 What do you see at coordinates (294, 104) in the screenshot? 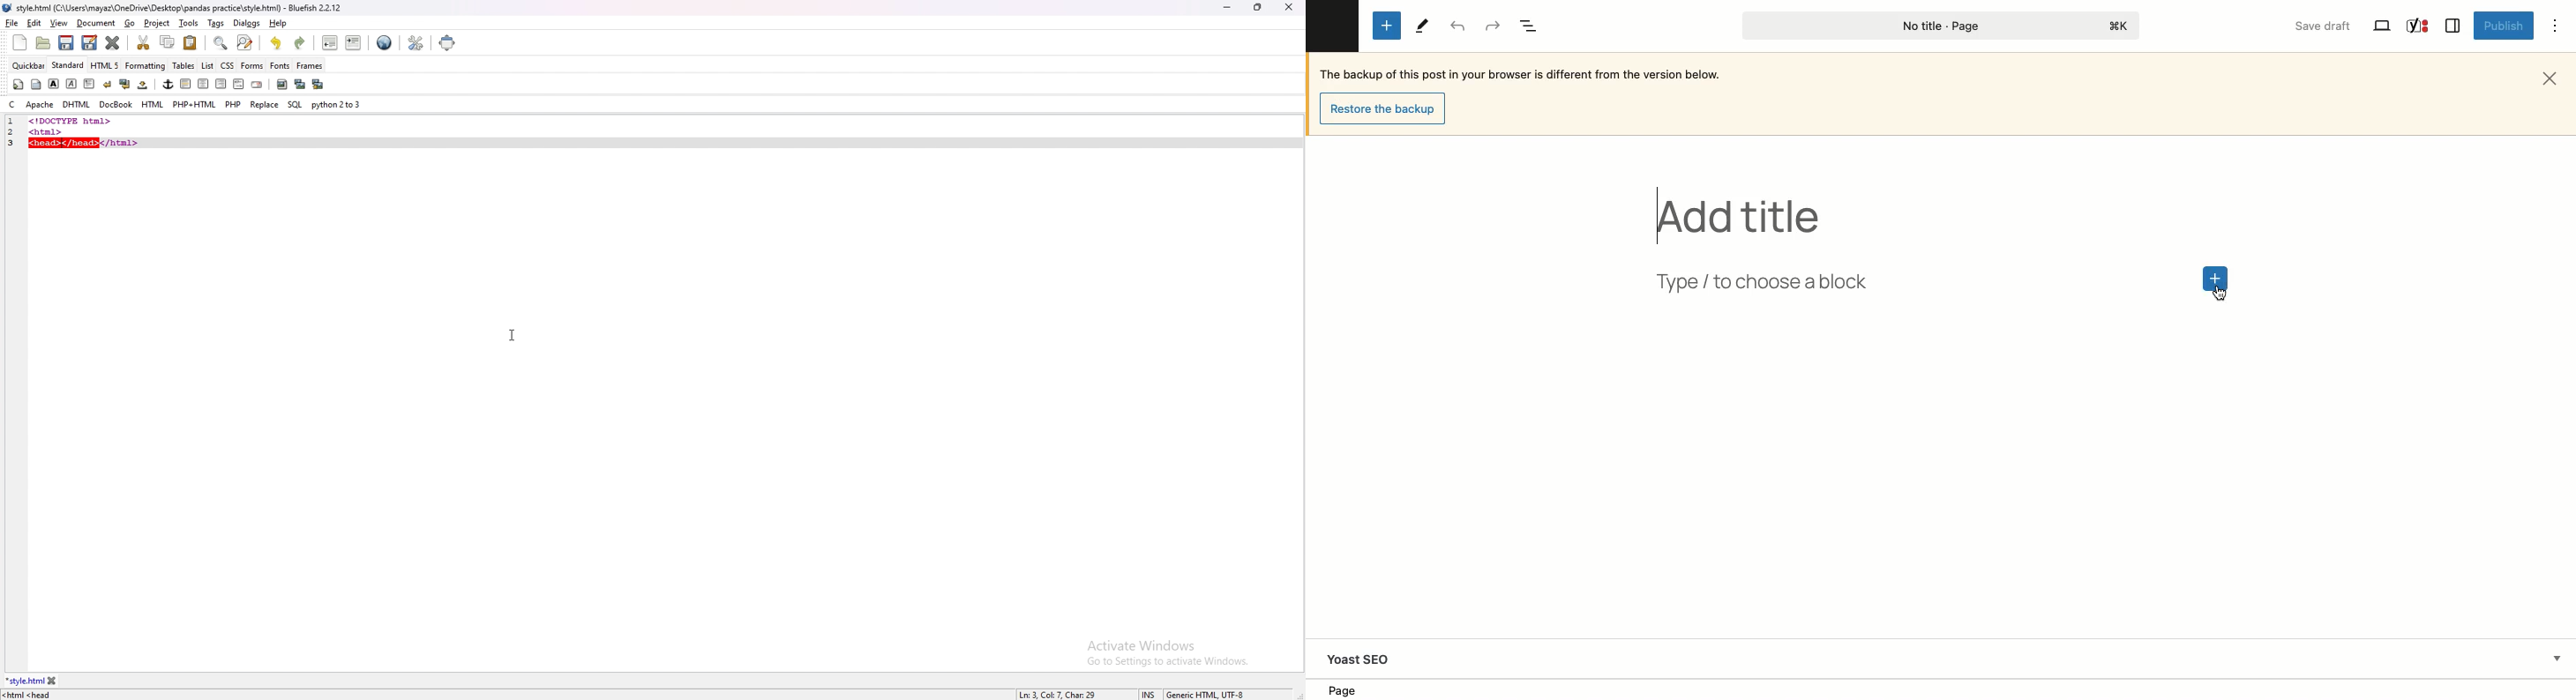
I see `sql` at bounding box center [294, 104].